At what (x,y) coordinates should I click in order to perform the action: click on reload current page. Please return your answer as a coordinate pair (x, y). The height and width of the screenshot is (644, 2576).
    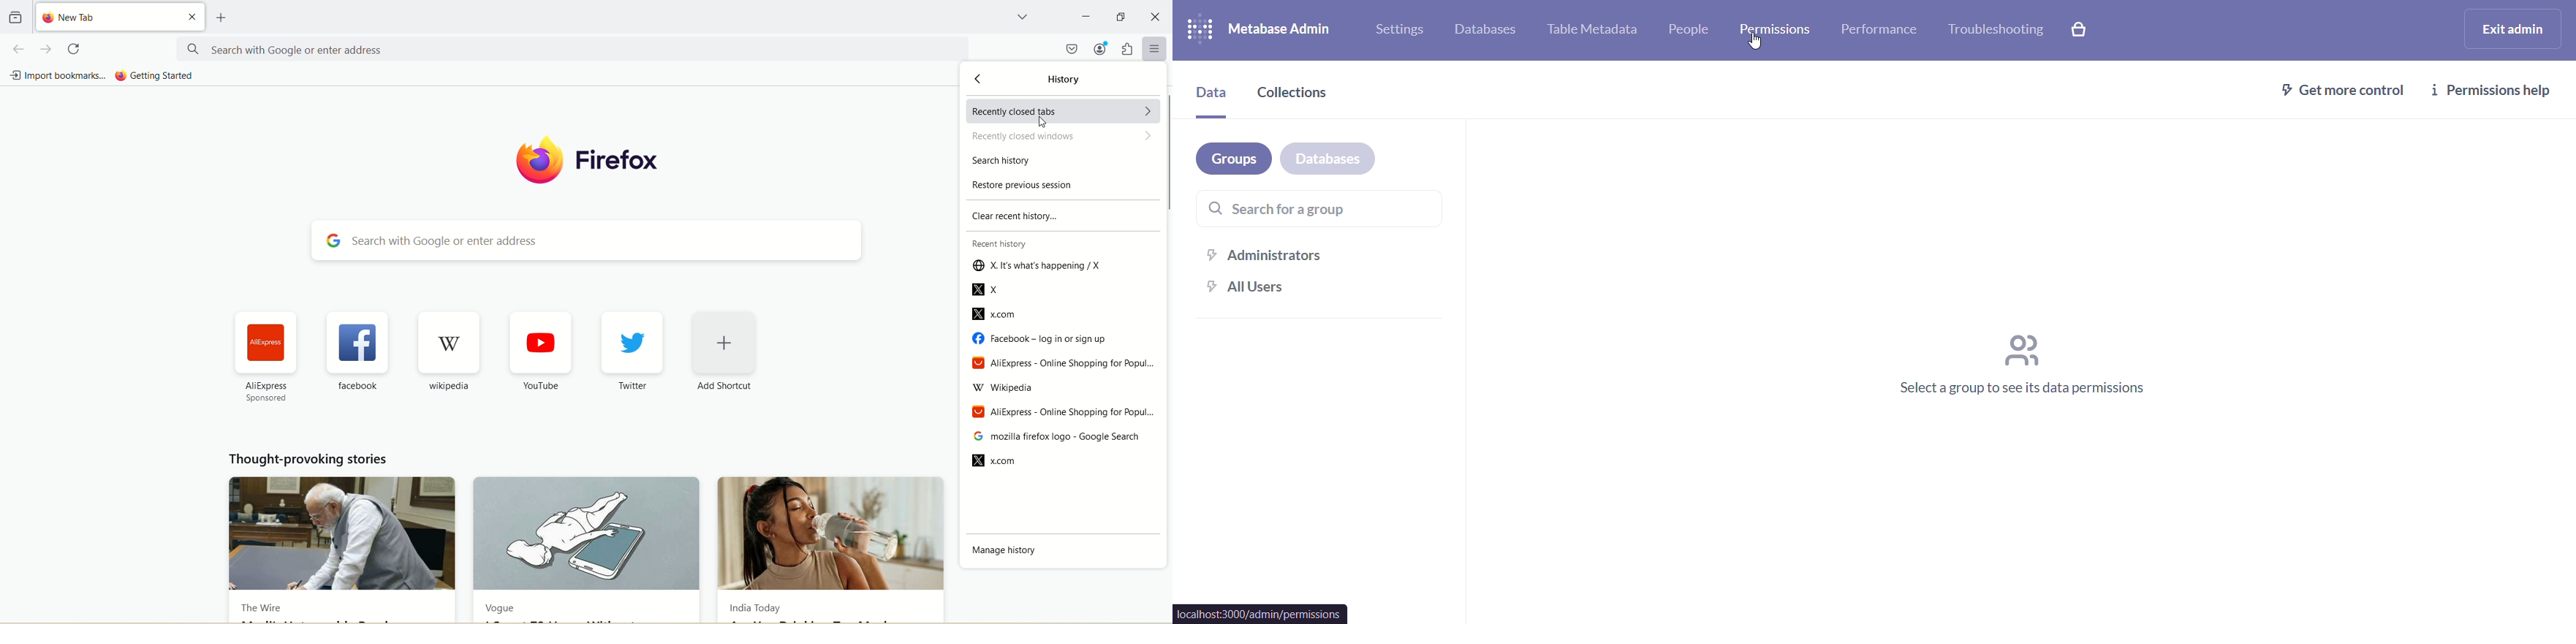
    Looking at the image, I should click on (76, 49).